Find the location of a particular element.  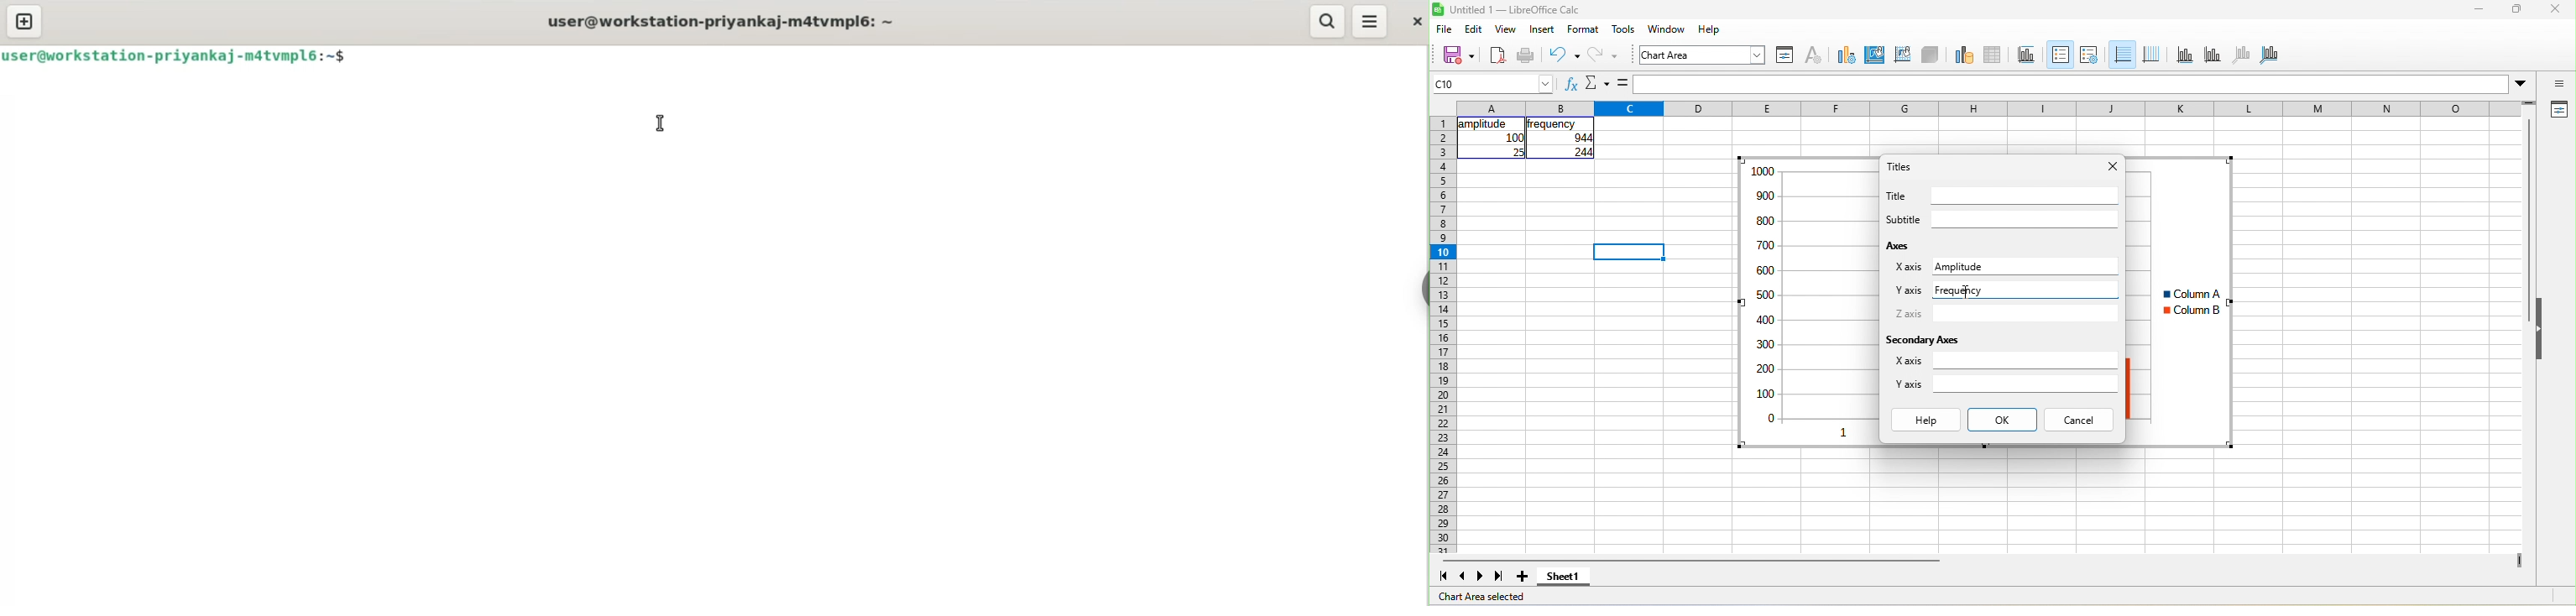

Input for secondary y axis is located at coordinates (2025, 384).